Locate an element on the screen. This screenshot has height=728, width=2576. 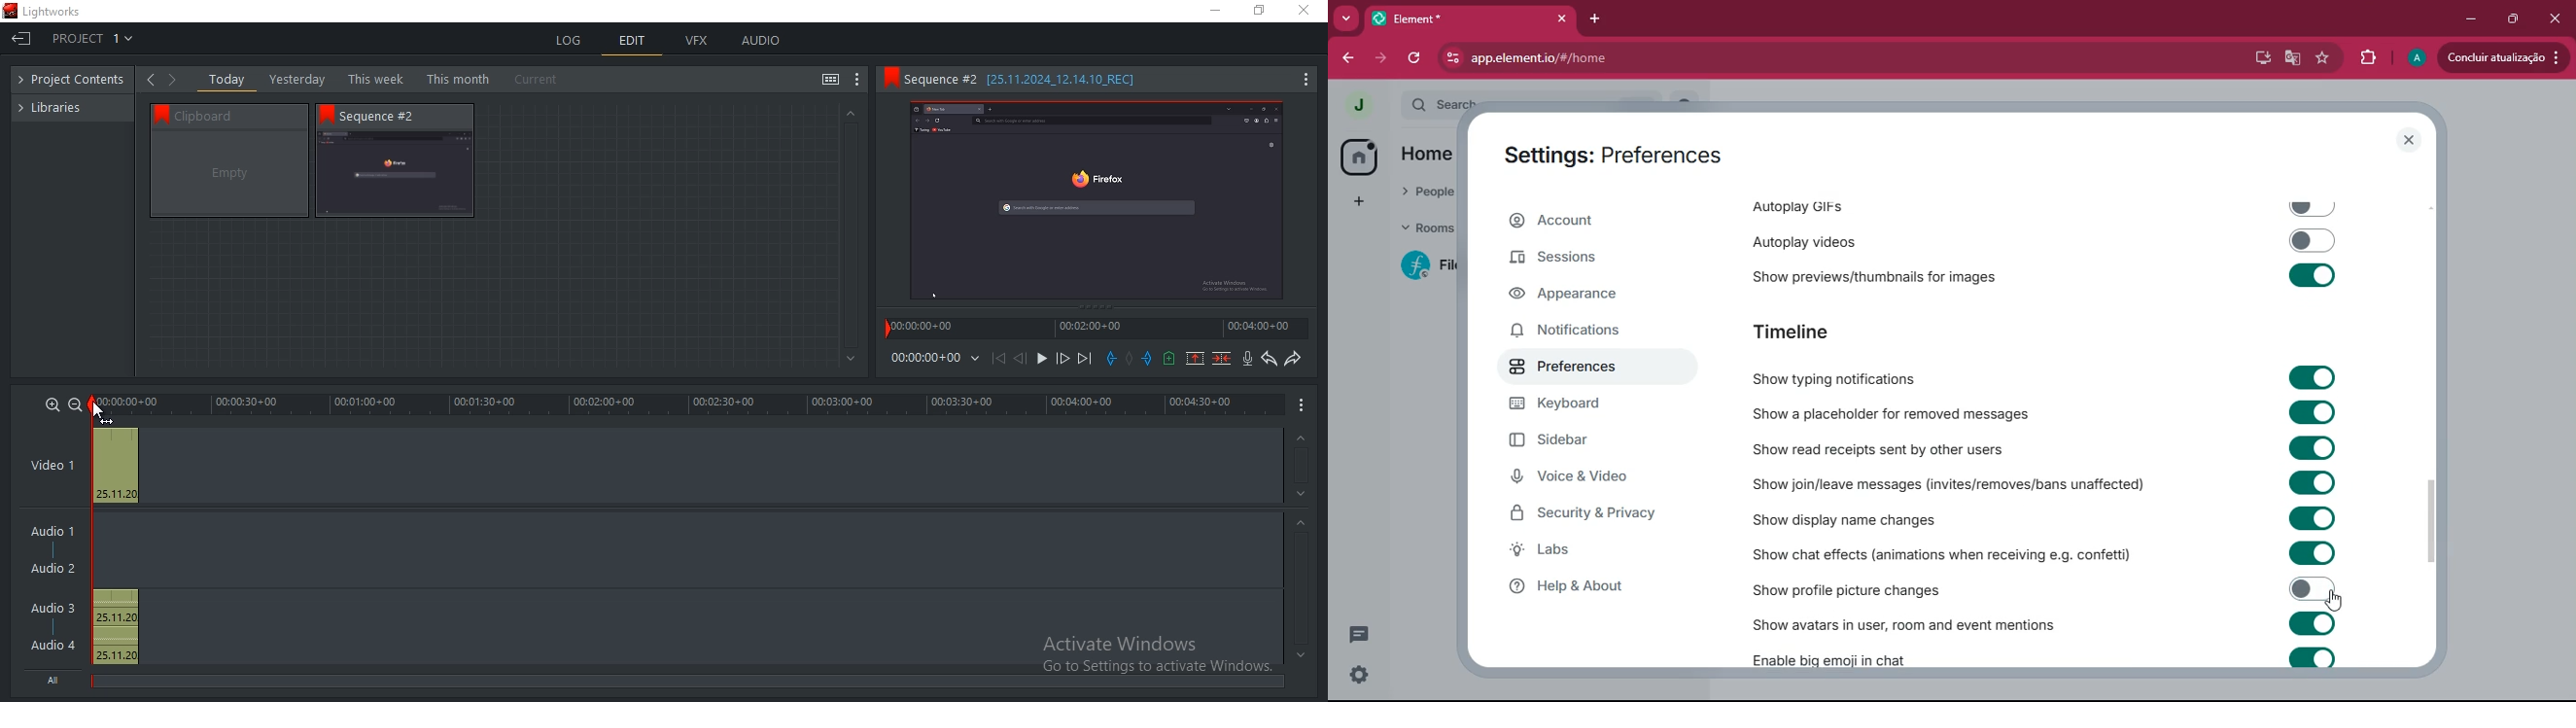
Show chat effects (animations when receiving e.g. confetti)  is located at coordinates (2045, 553).